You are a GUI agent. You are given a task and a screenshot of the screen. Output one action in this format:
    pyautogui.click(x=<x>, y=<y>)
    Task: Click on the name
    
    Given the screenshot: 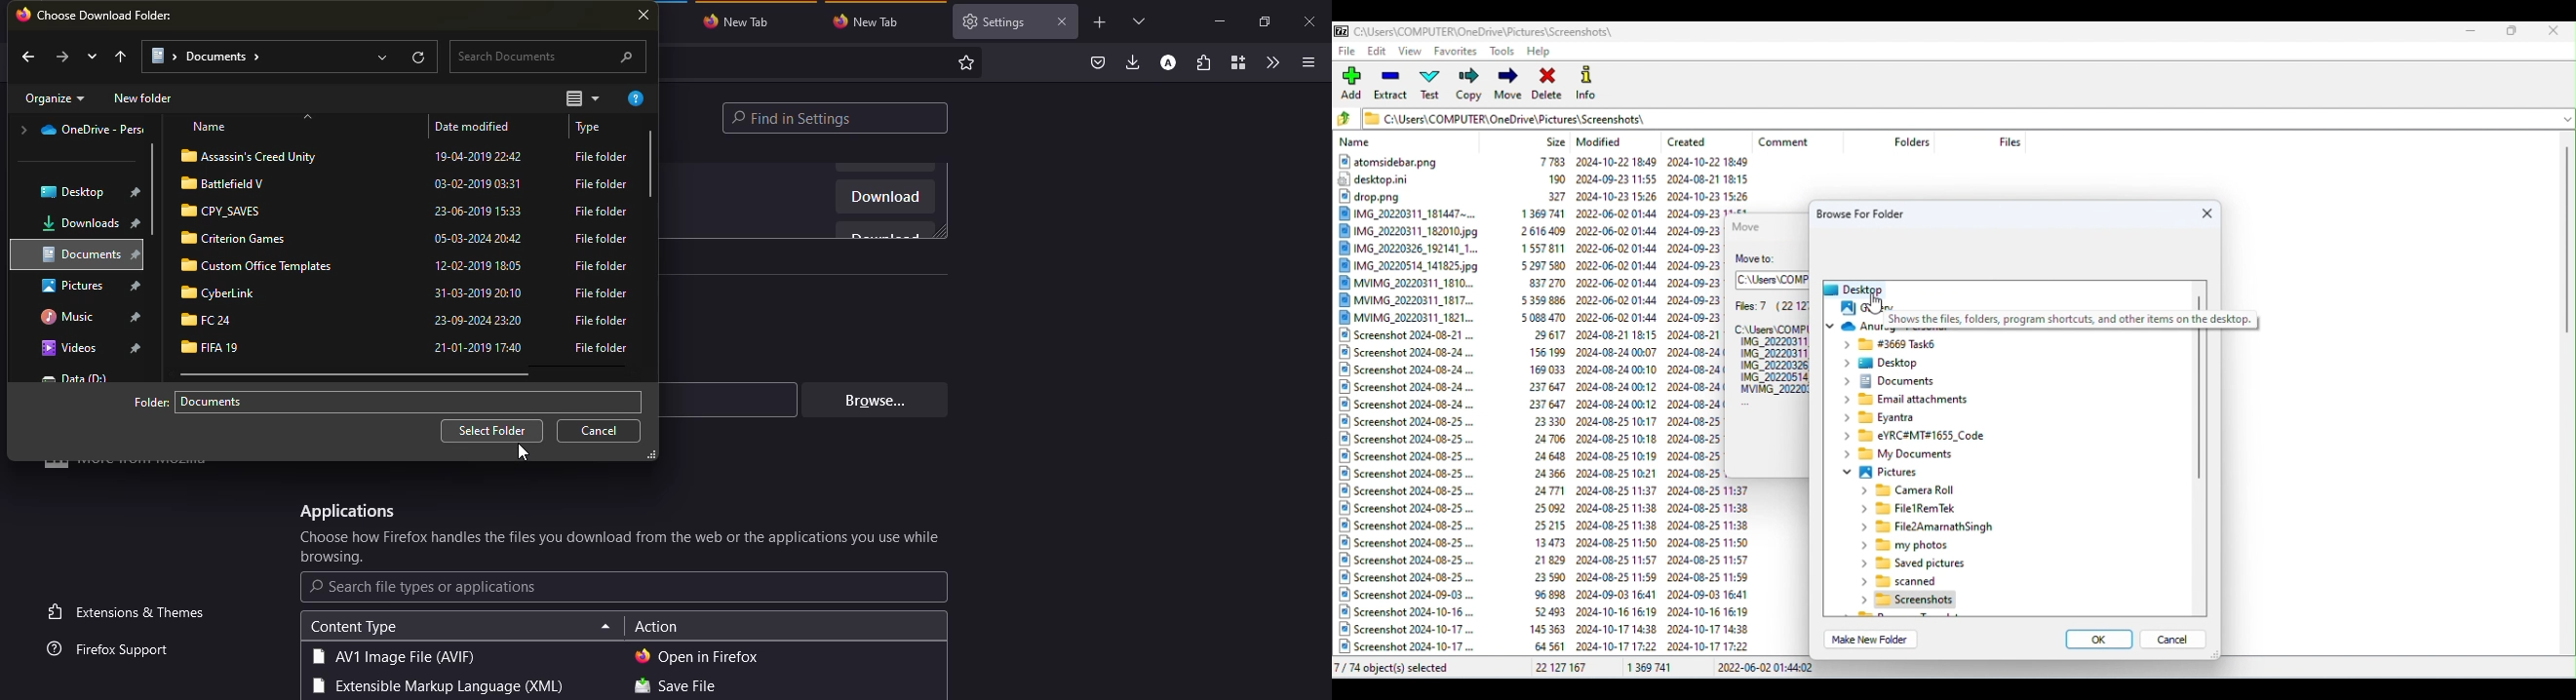 What is the action you would take?
    pyautogui.click(x=212, y=128)
    